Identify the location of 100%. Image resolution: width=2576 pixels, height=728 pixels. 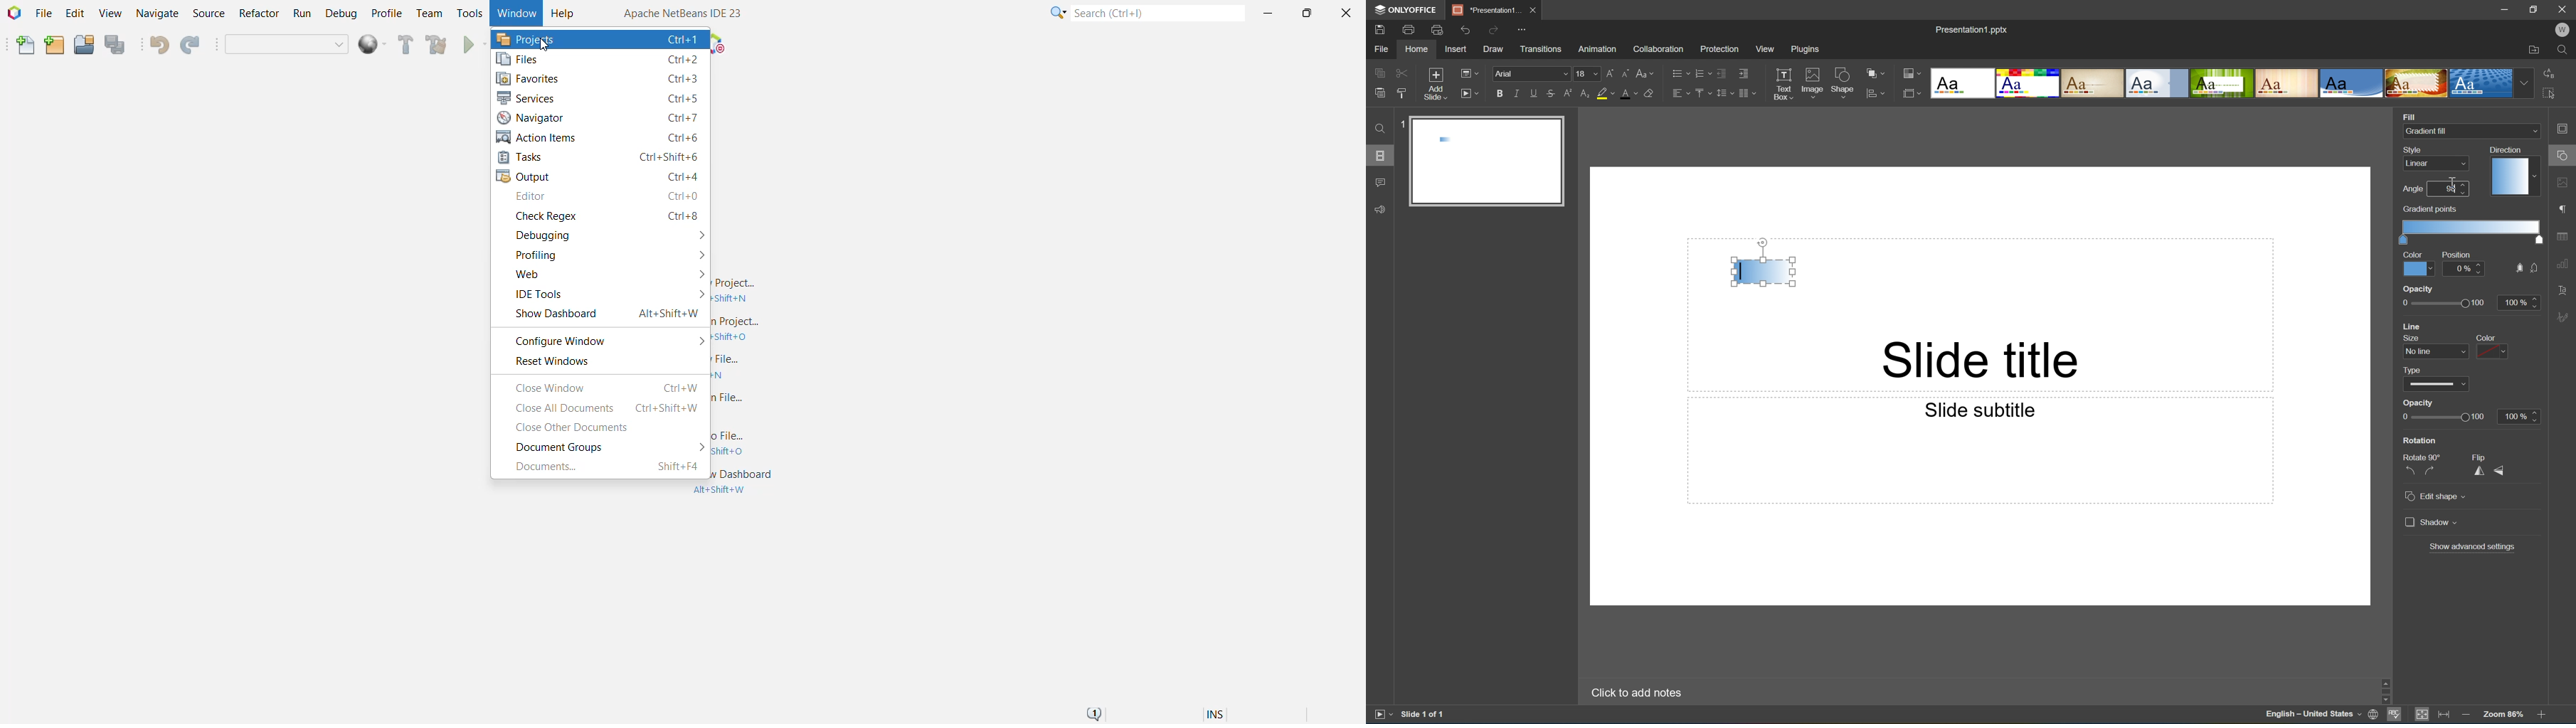
(2518, 302).